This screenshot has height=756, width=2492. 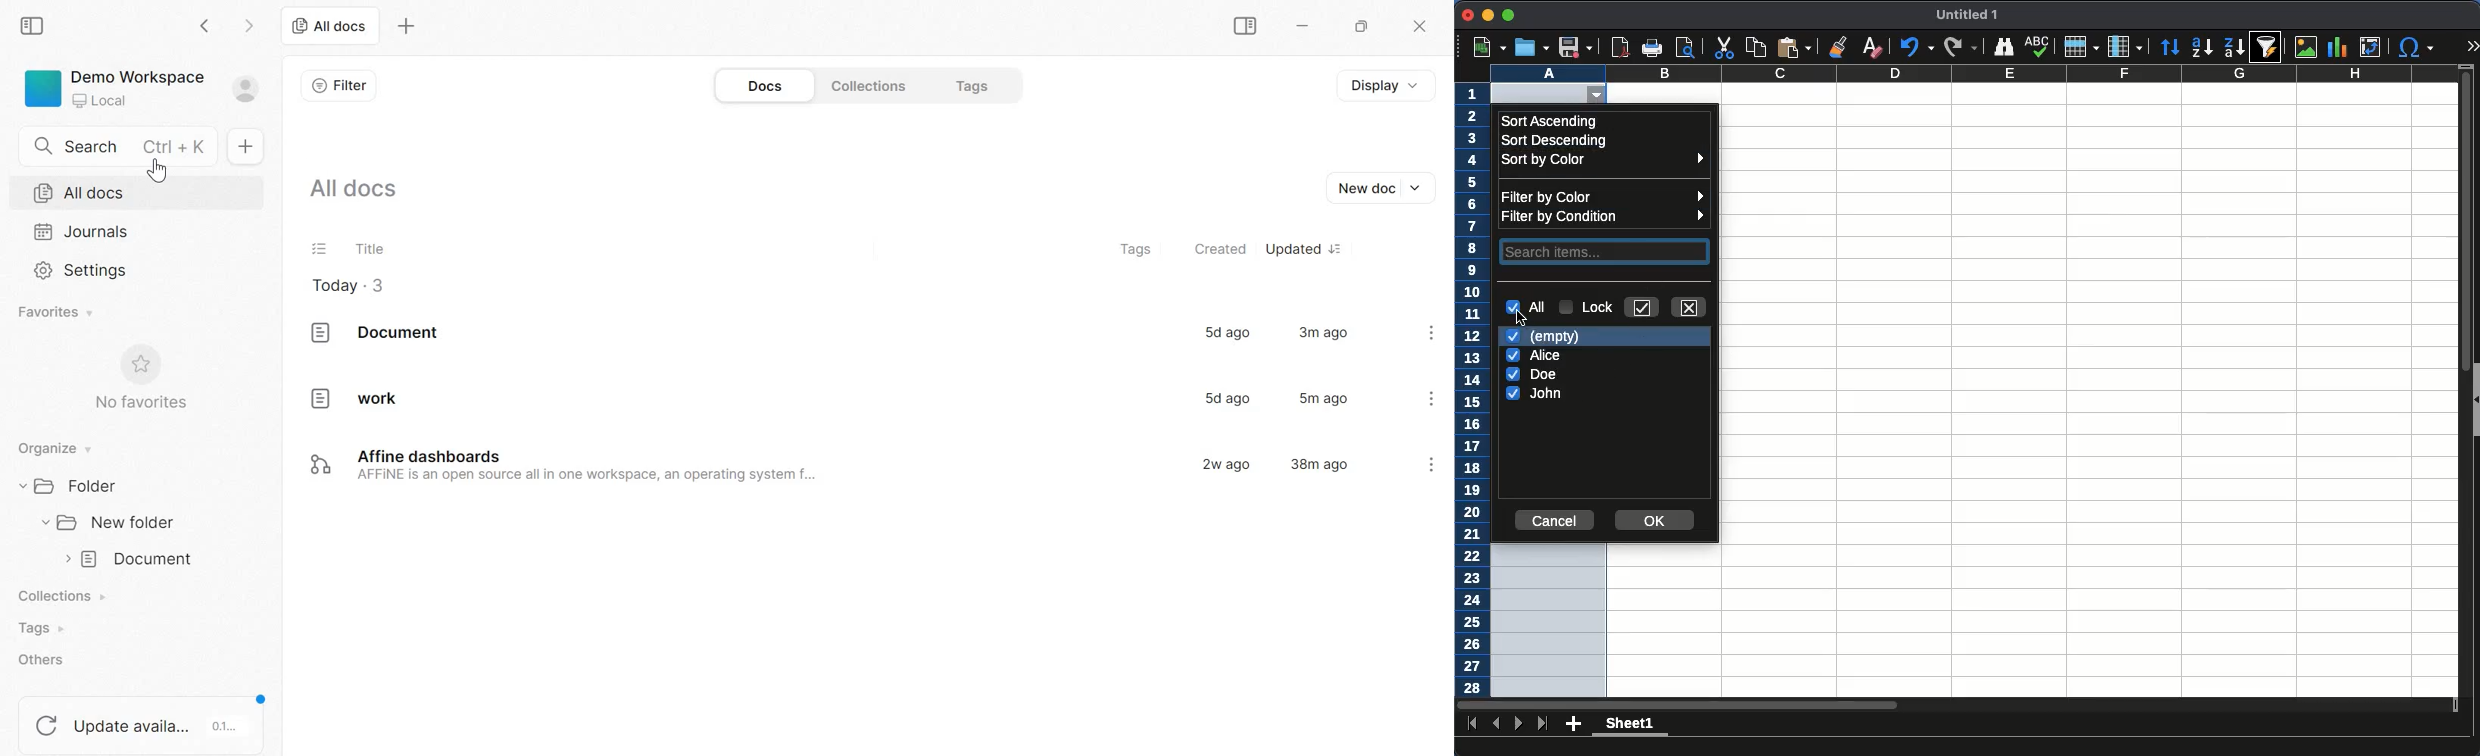 I want to click on sort, so click(x=2172, y=47).